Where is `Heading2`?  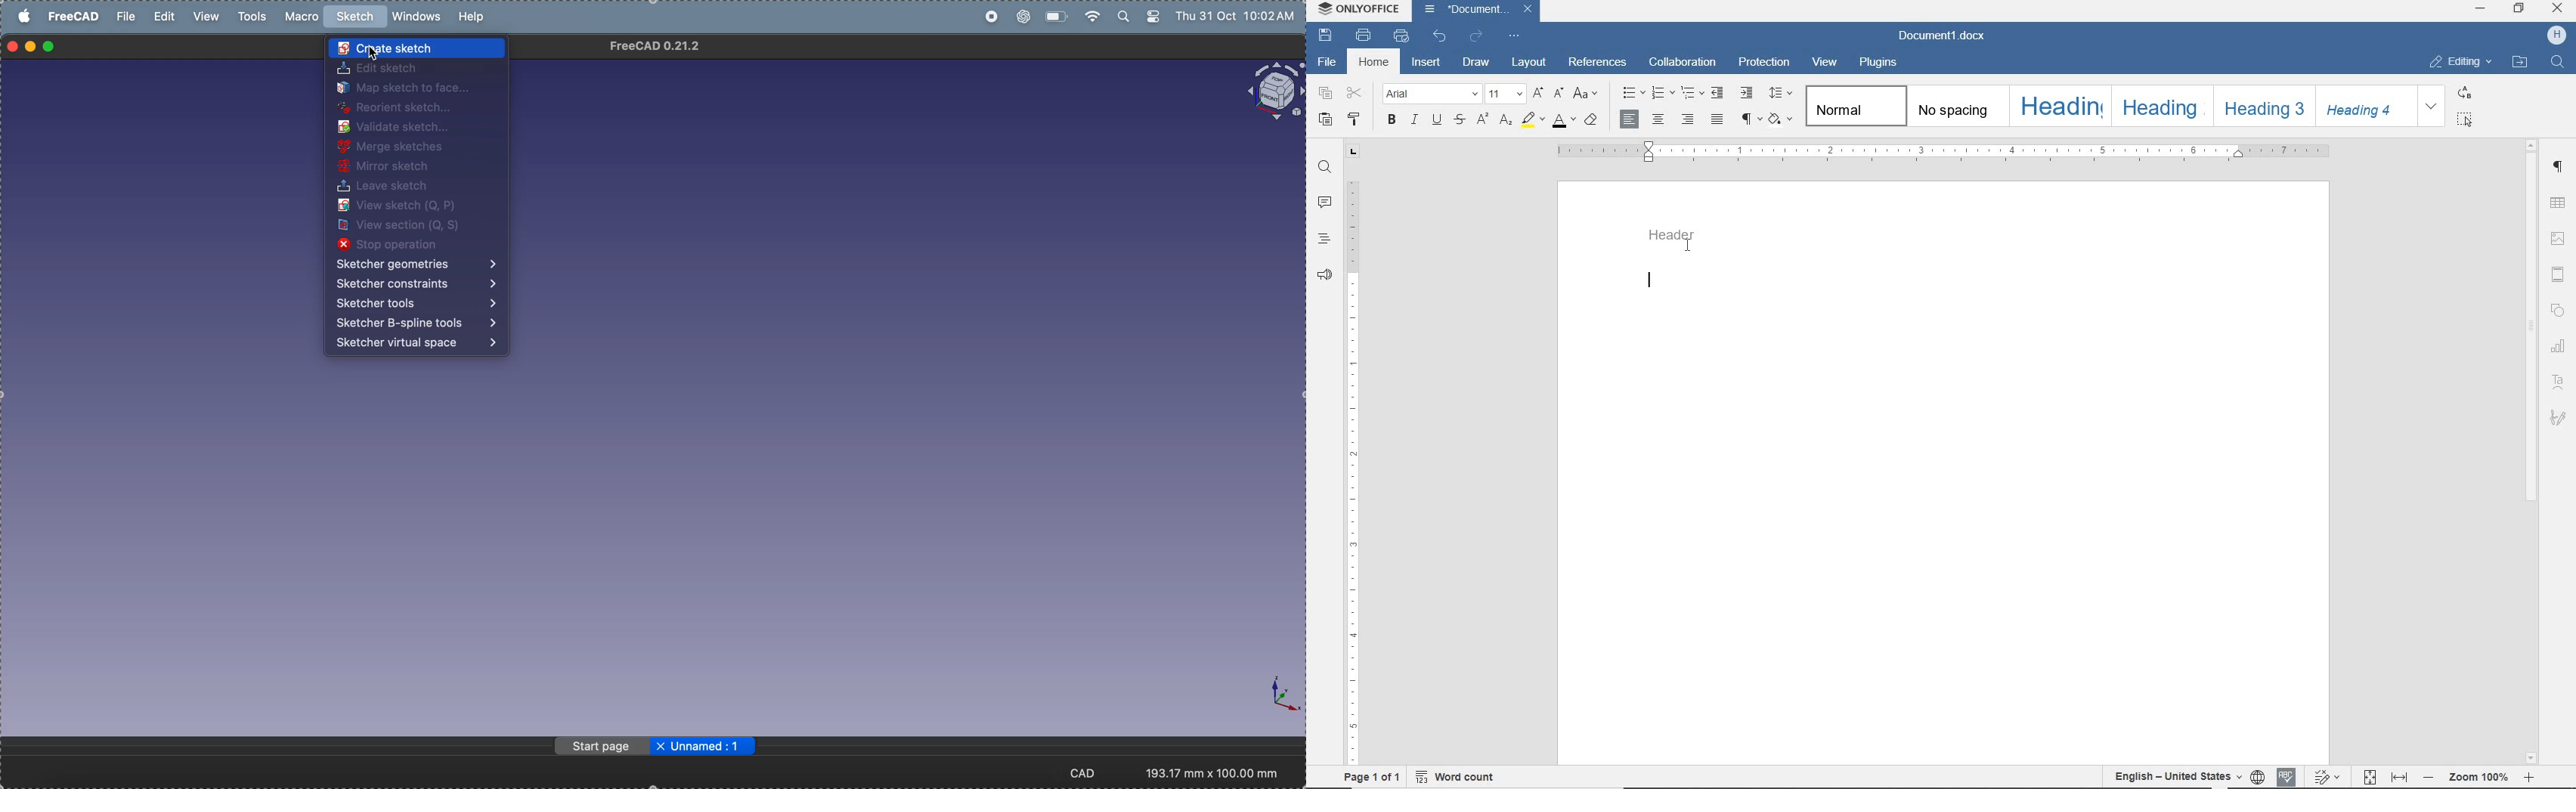 Heading2 is located at coordinates (2160, 106).